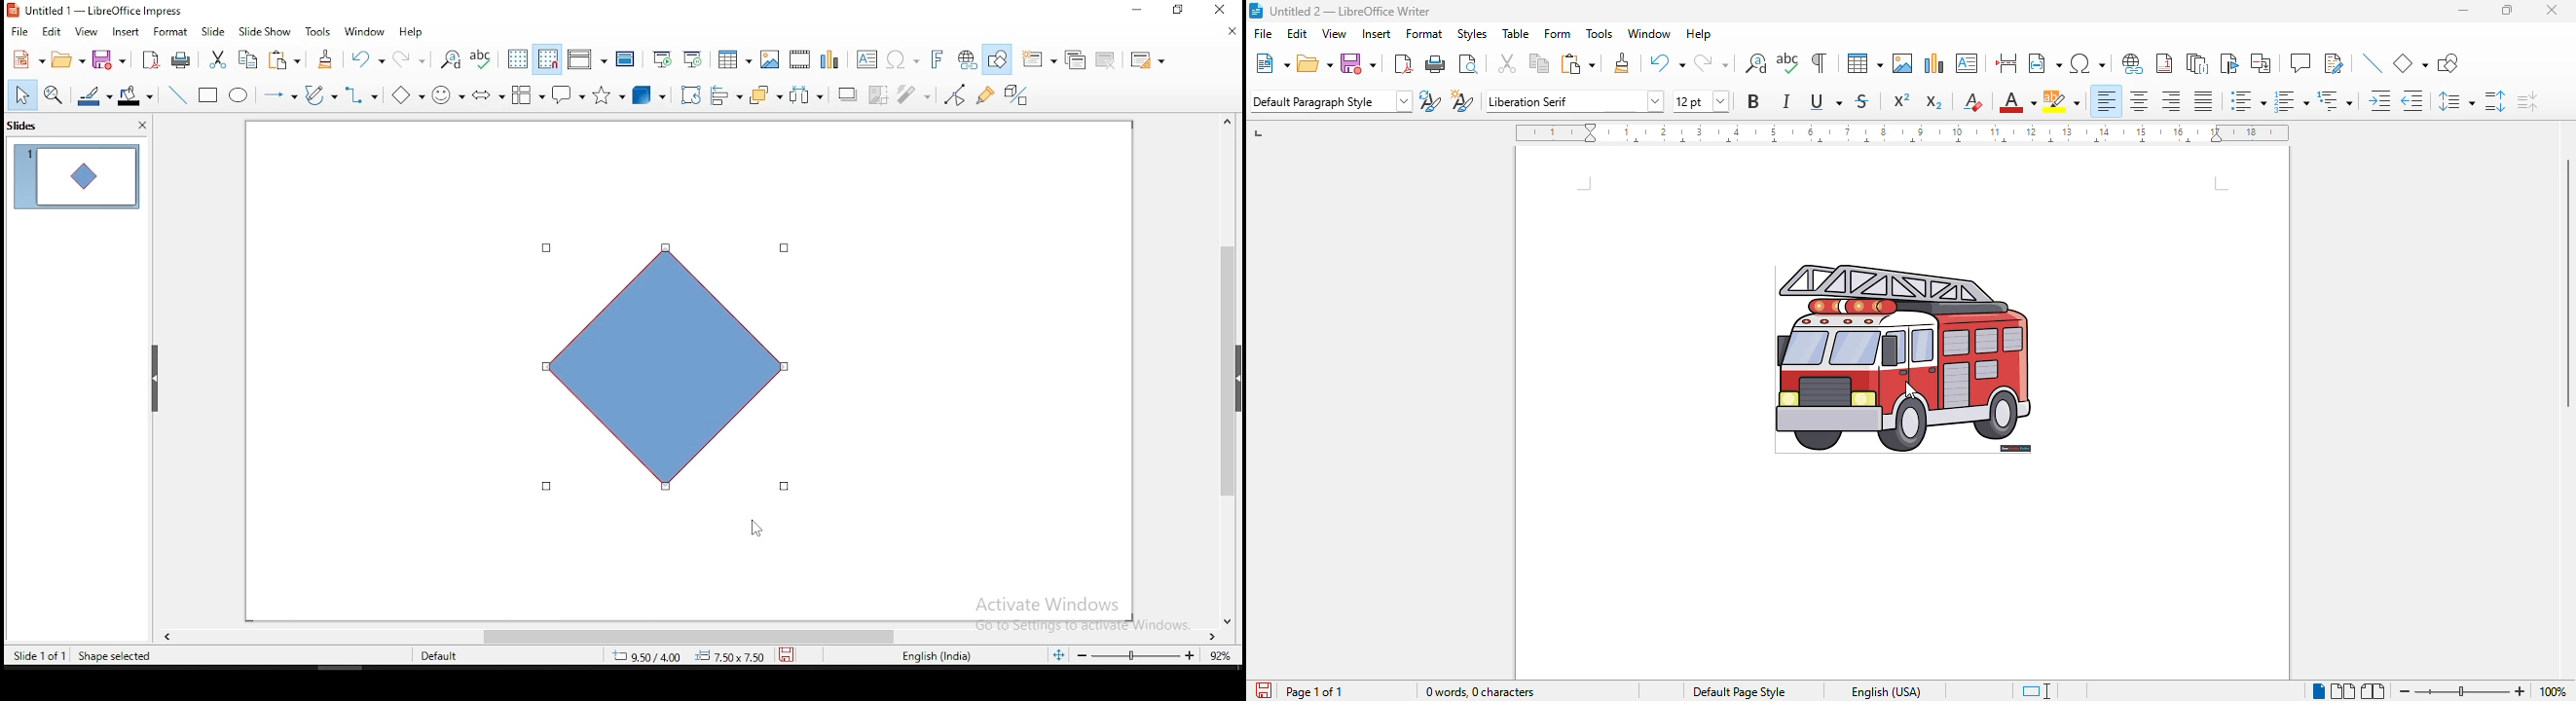 Image resolution: width=2576 pixels, height=728 pixels. I want to click on new, so click(1271, 63).